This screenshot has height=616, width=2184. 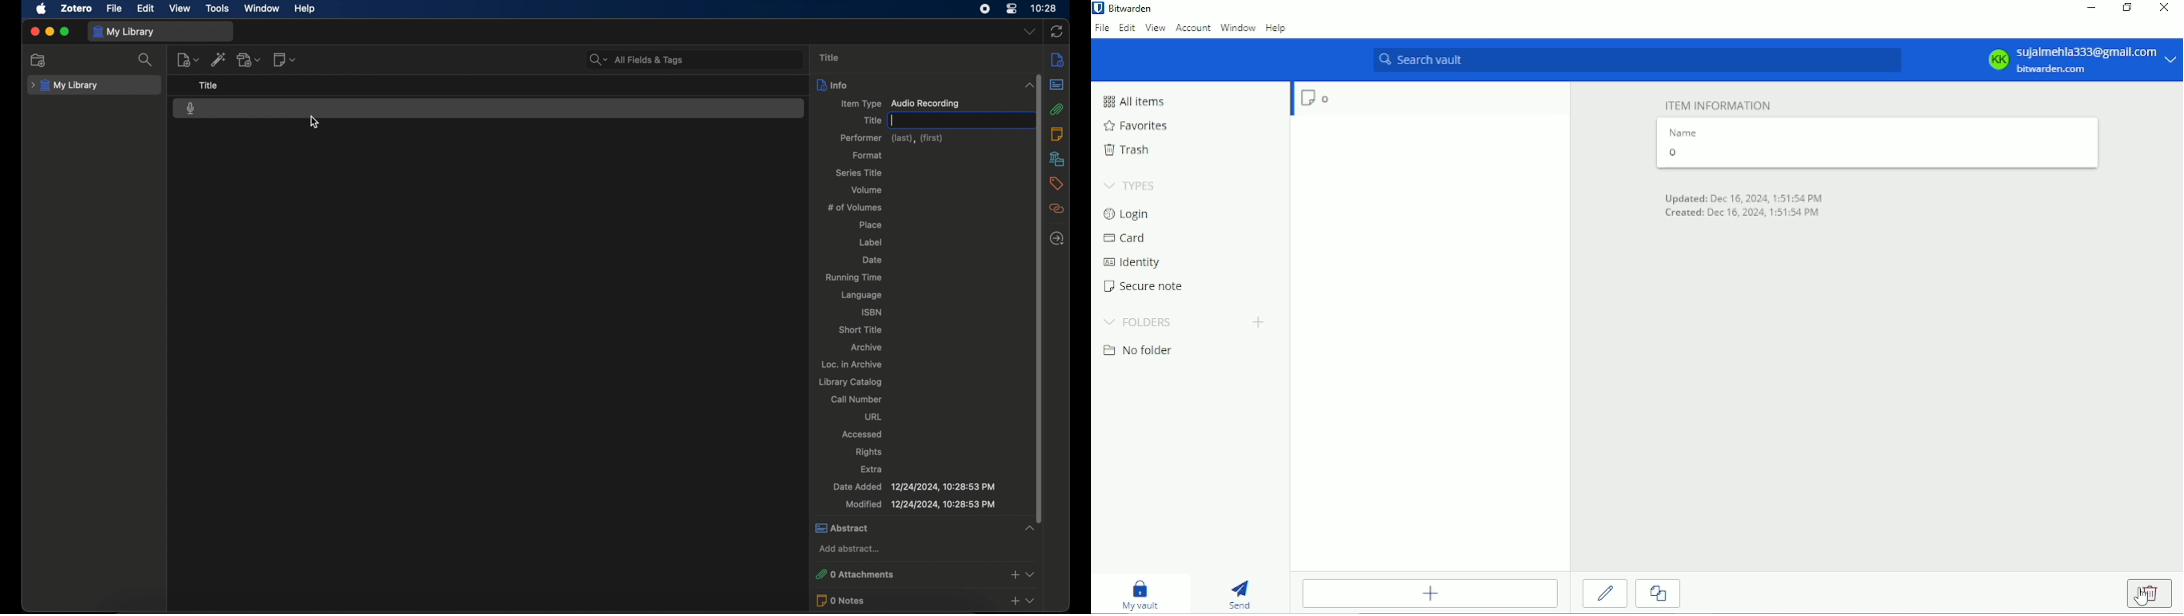 I want to click on view, so click(x=181, y=8).